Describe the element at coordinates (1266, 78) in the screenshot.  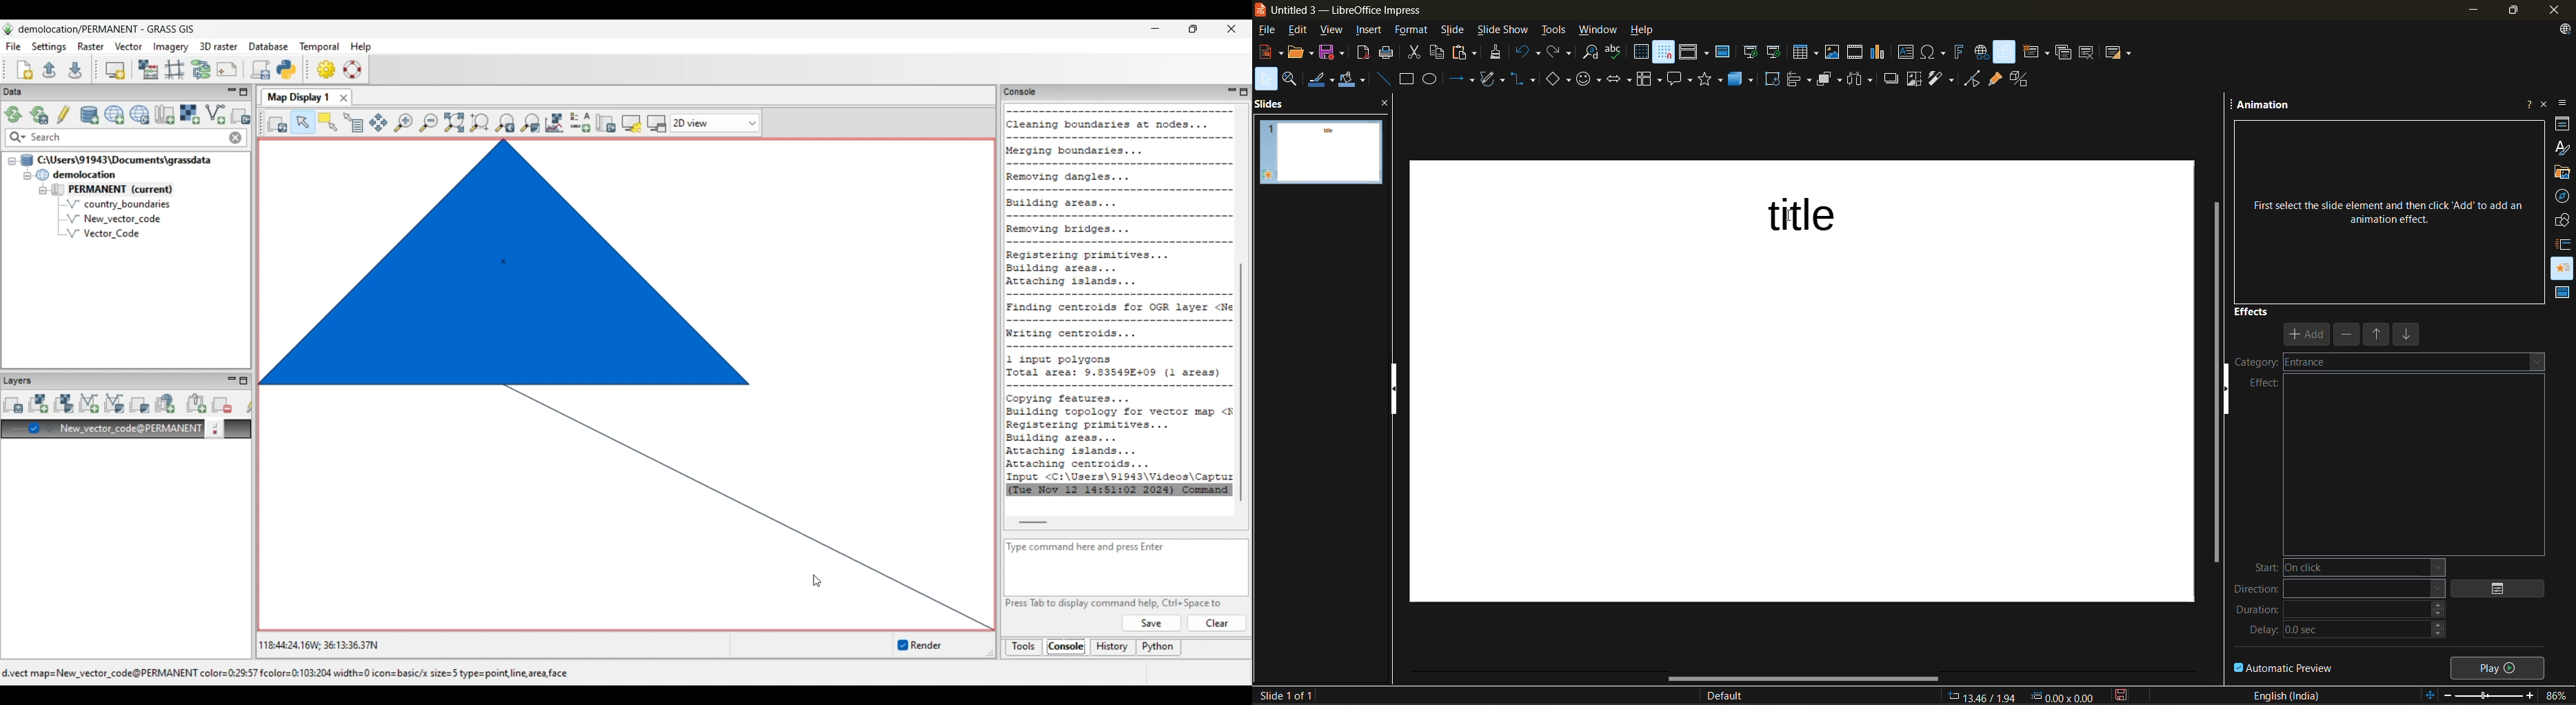
I see `select` at that location.